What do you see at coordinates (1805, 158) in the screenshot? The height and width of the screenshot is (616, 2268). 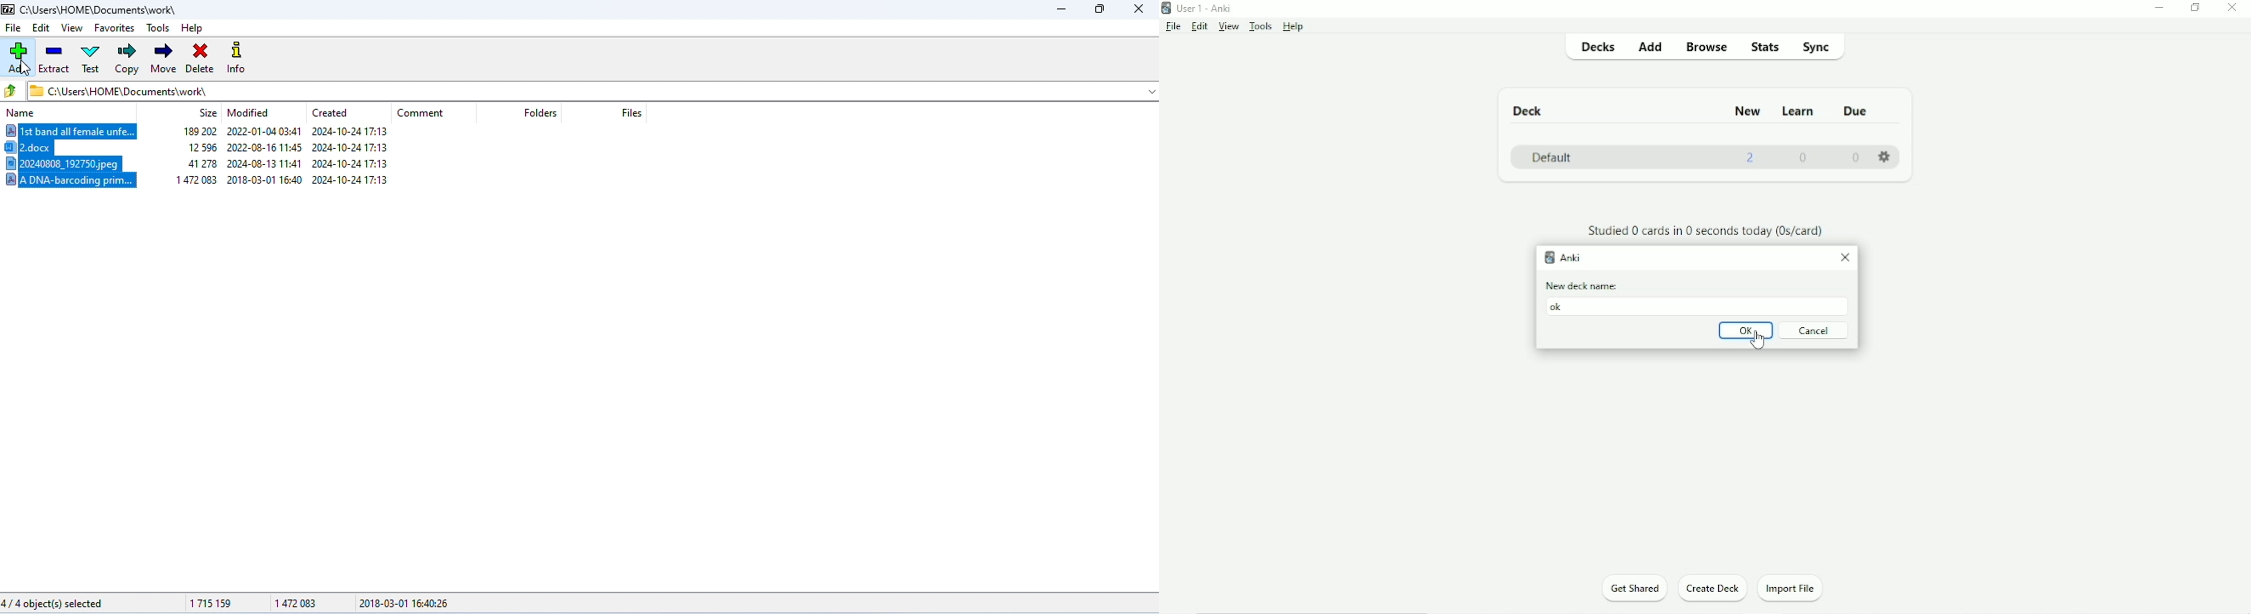 I see `0` at bounding box center [1805, 158].